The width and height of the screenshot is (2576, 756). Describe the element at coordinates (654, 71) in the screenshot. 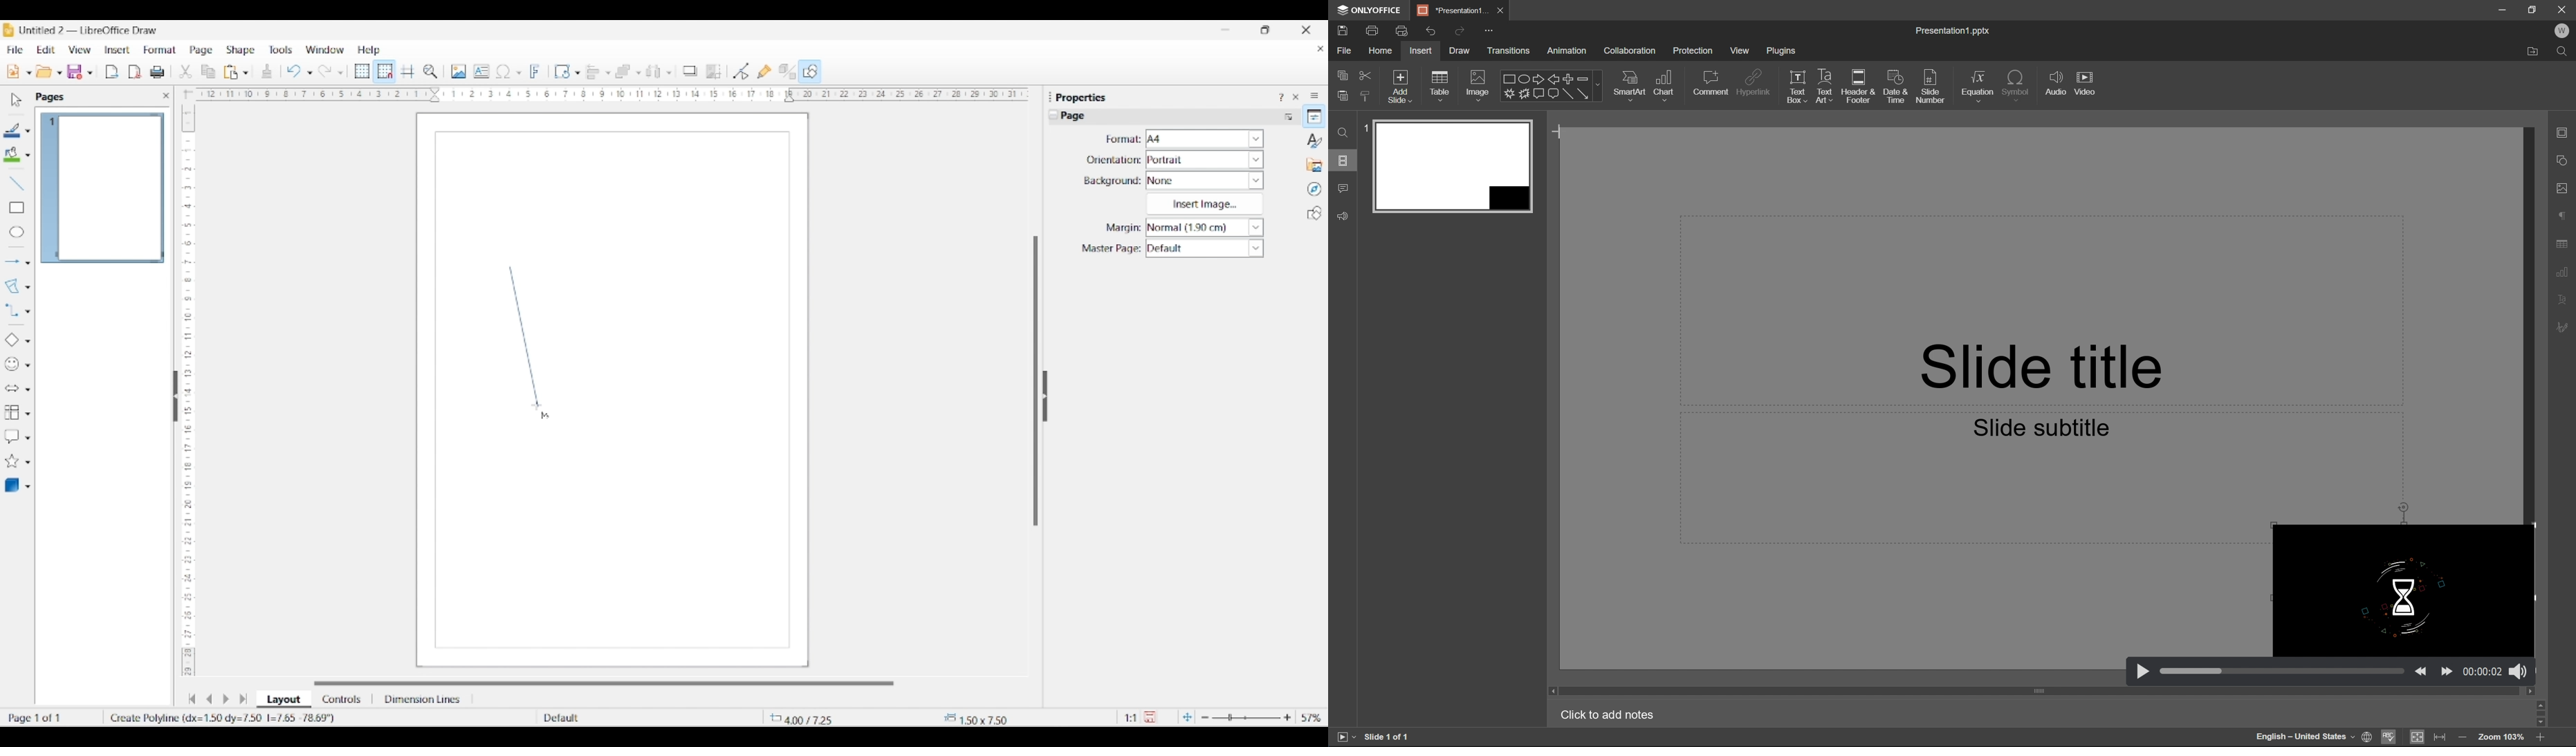

I see `Chosen select object to distribute` at that location.